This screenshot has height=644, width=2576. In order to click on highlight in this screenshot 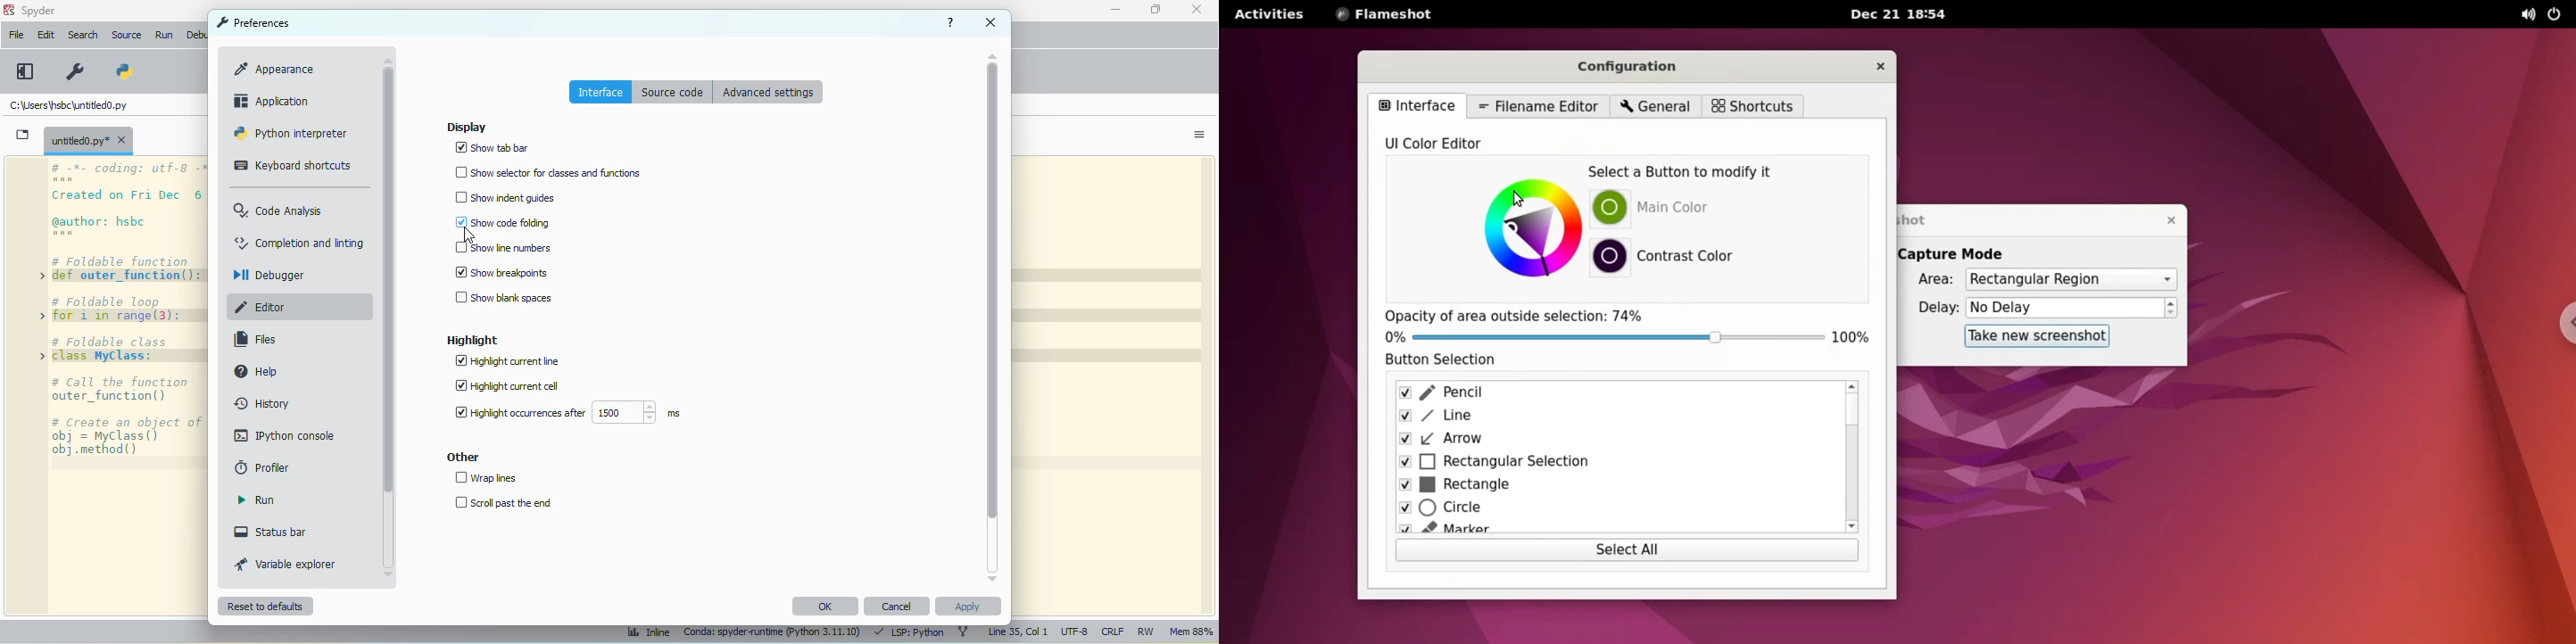, I will do `click(474, 340)`.